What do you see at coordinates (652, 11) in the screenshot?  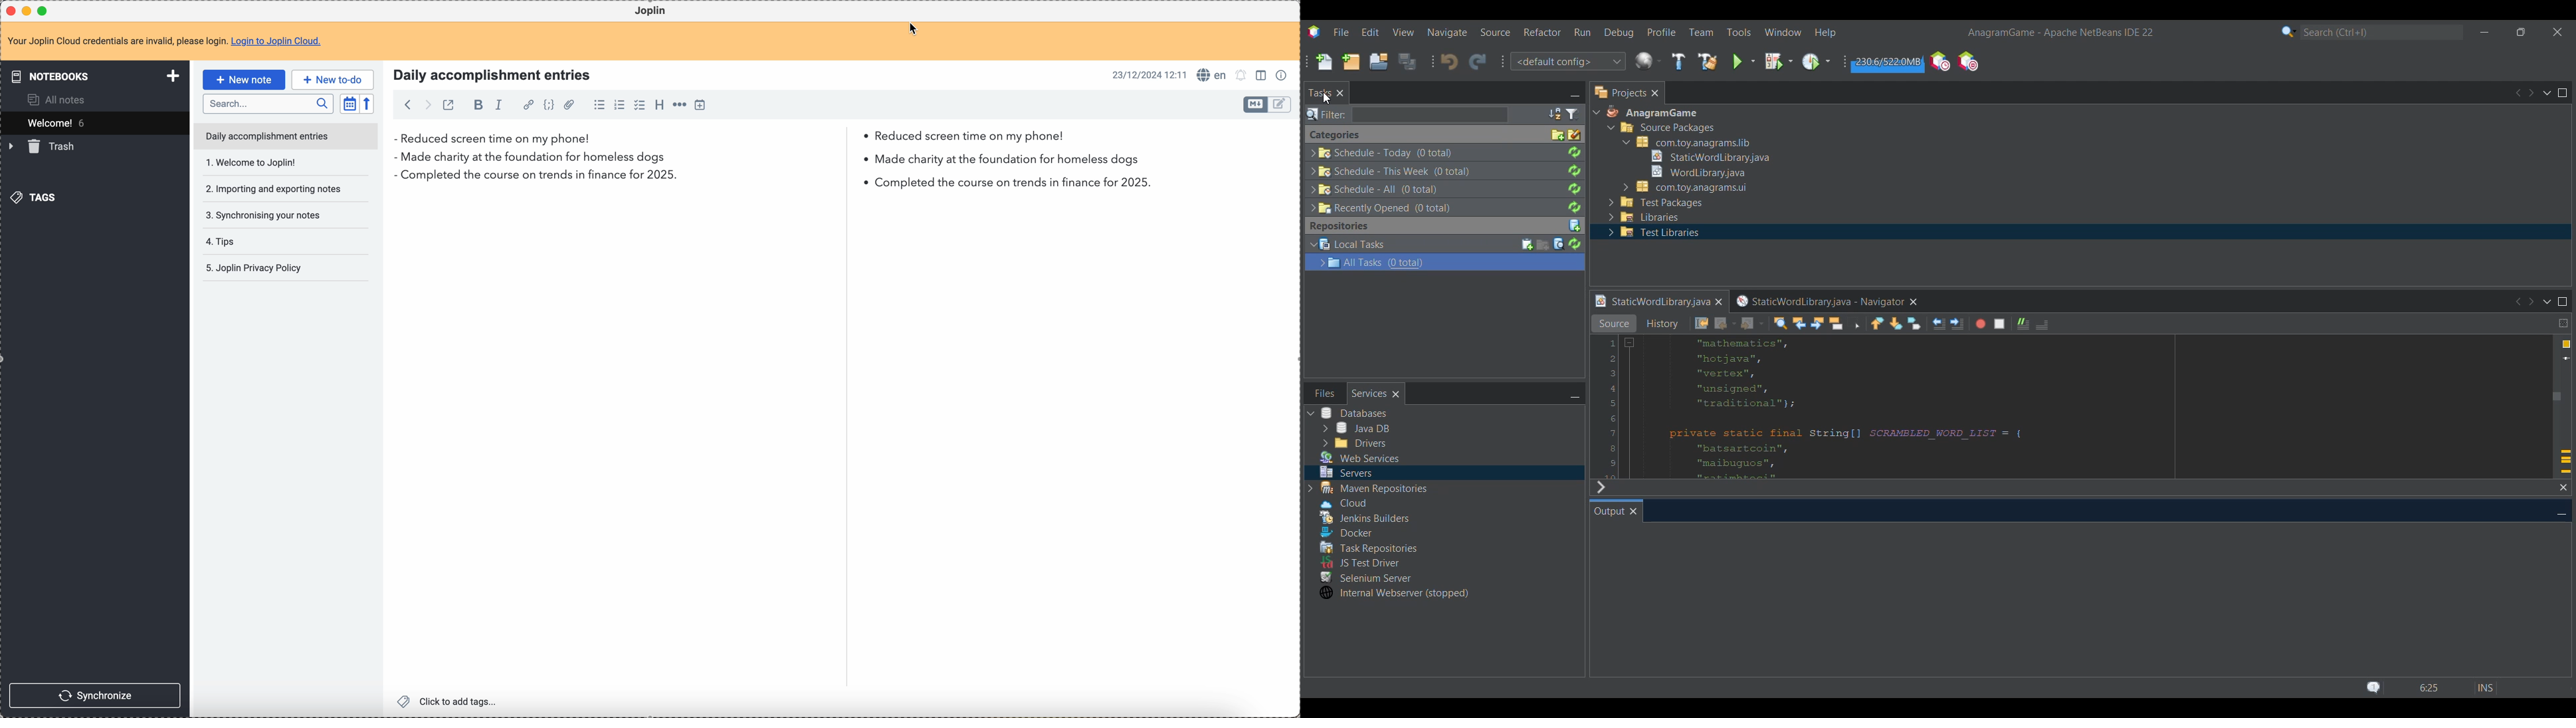 I see `Joplin` at bounding box center [652, 11].